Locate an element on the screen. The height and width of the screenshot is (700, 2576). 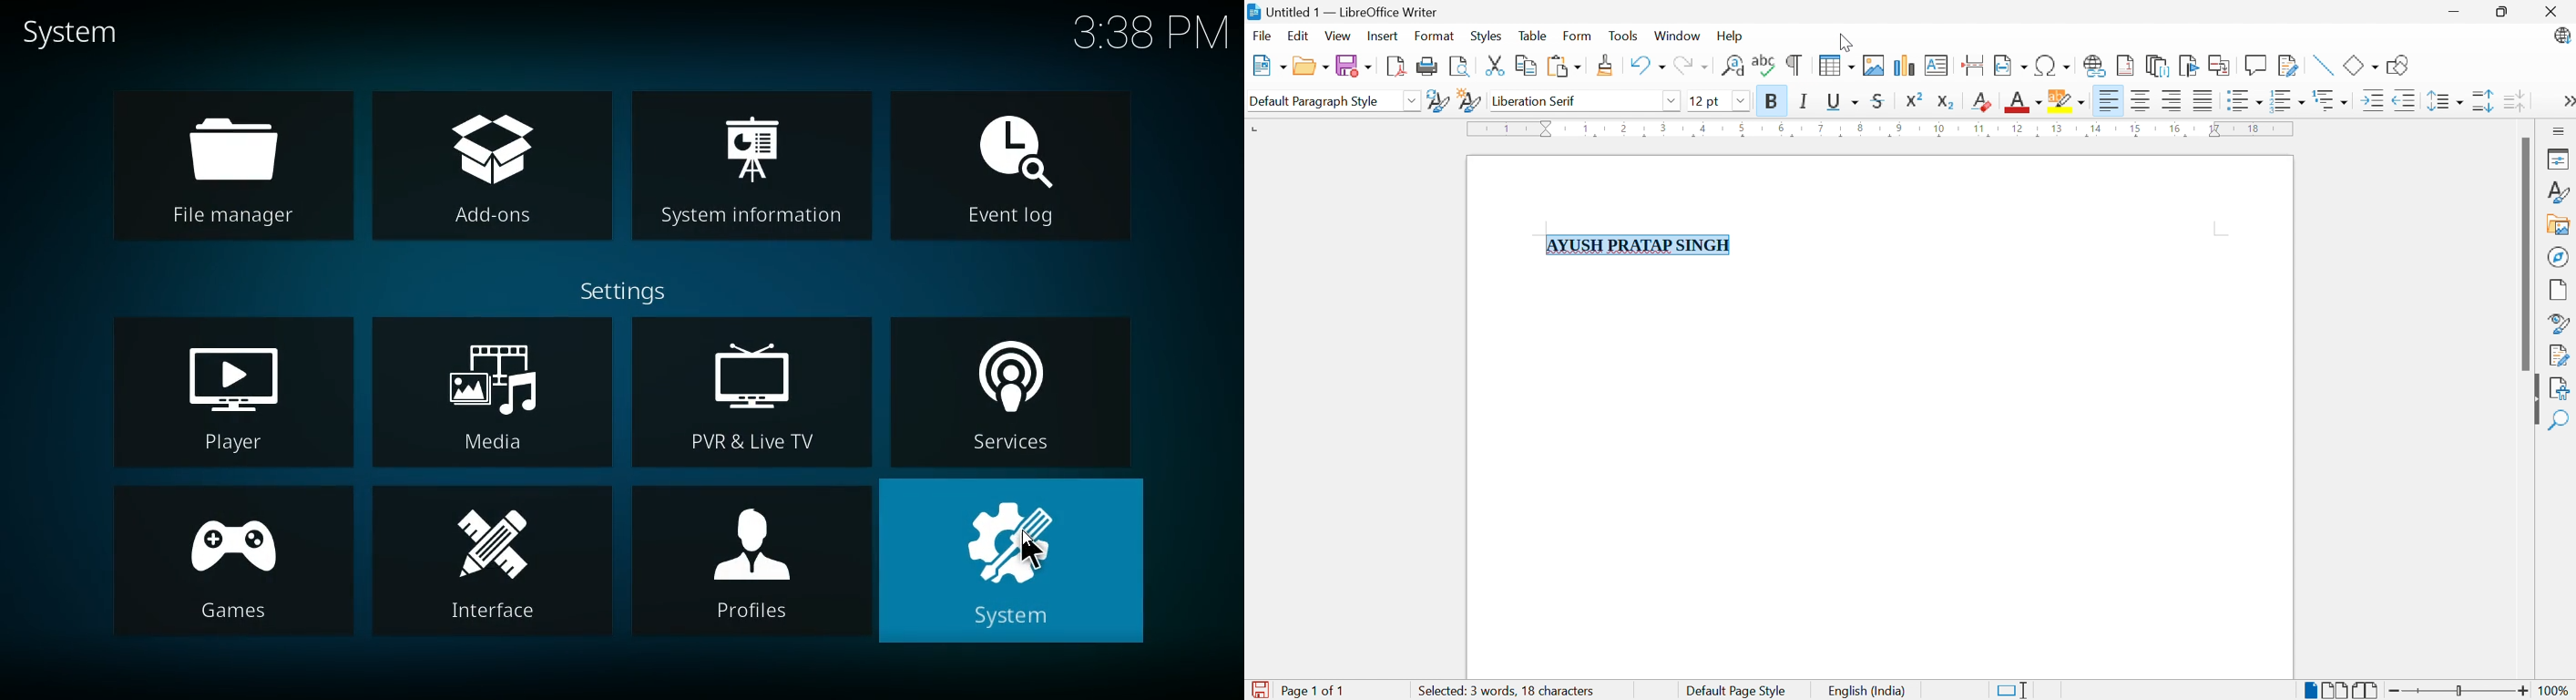
Insert Text Box is located at coordinates (1938, 65).